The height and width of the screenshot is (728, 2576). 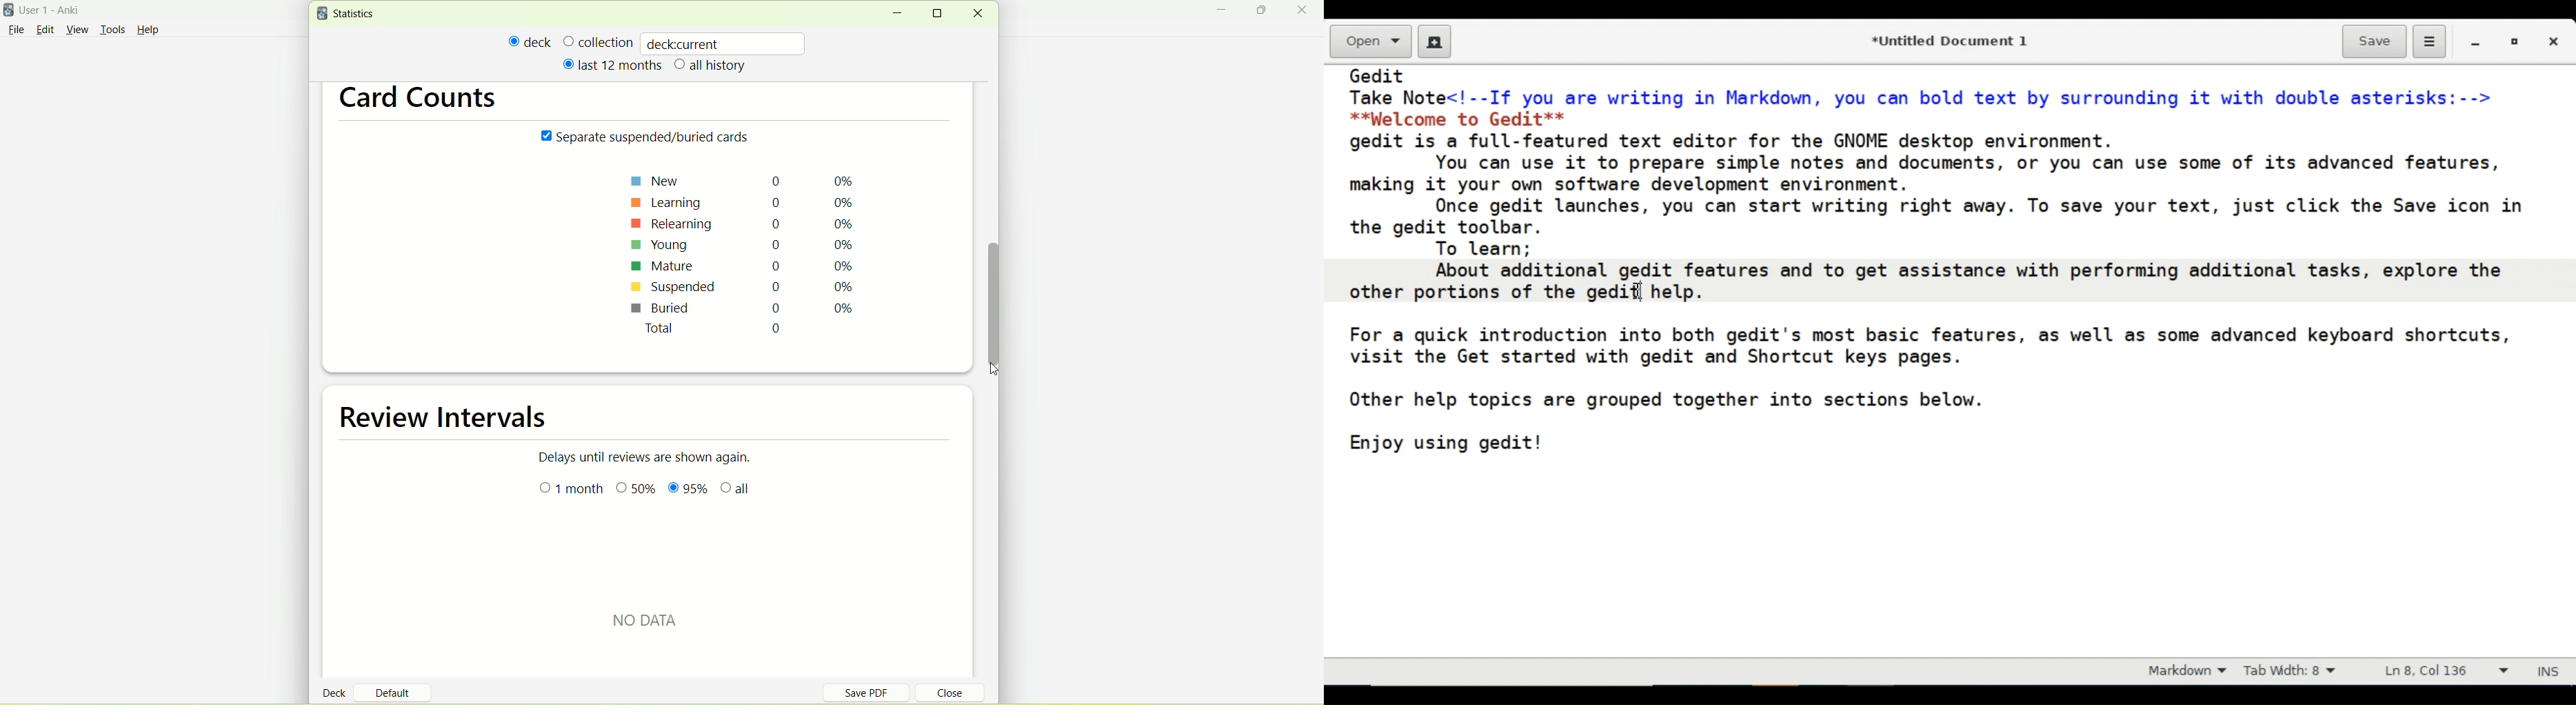 What do you see at coordinates (745, 223) in the screenshot?
I see `relearning 0 0%` at bounding box center [745, 223].